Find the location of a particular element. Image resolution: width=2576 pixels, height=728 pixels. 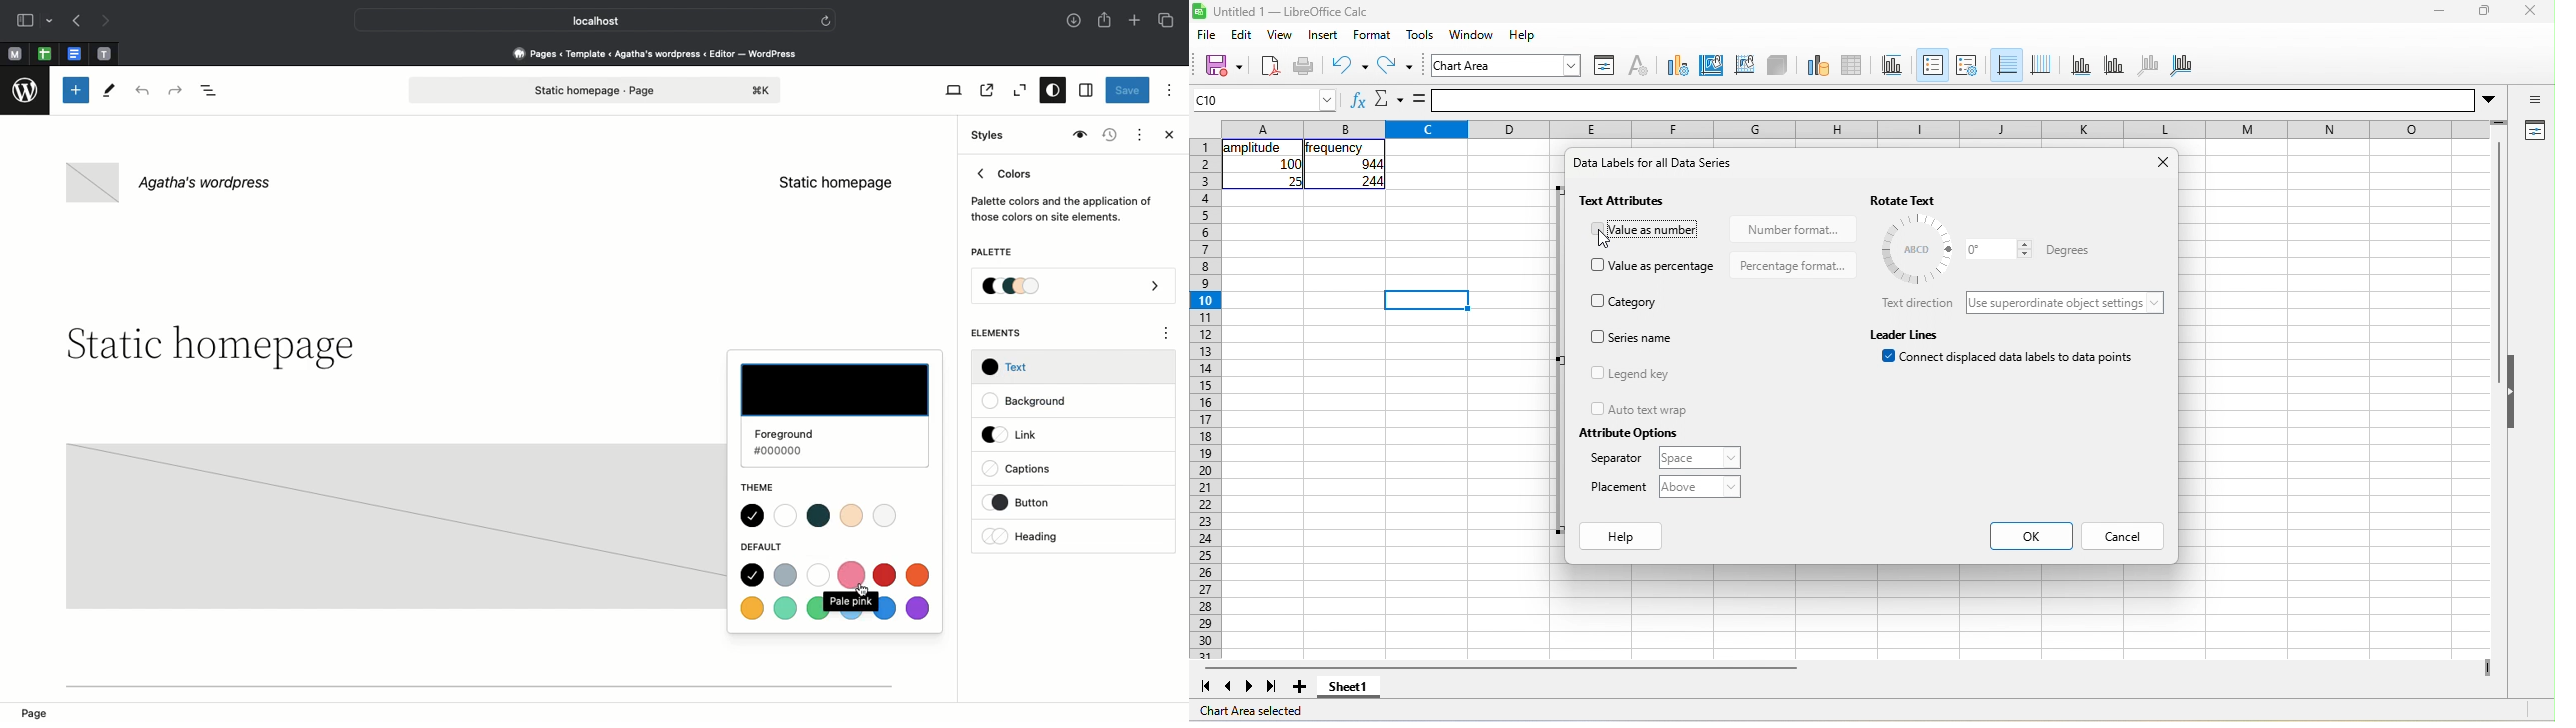

Captions is located at coordinates (1025, 470).